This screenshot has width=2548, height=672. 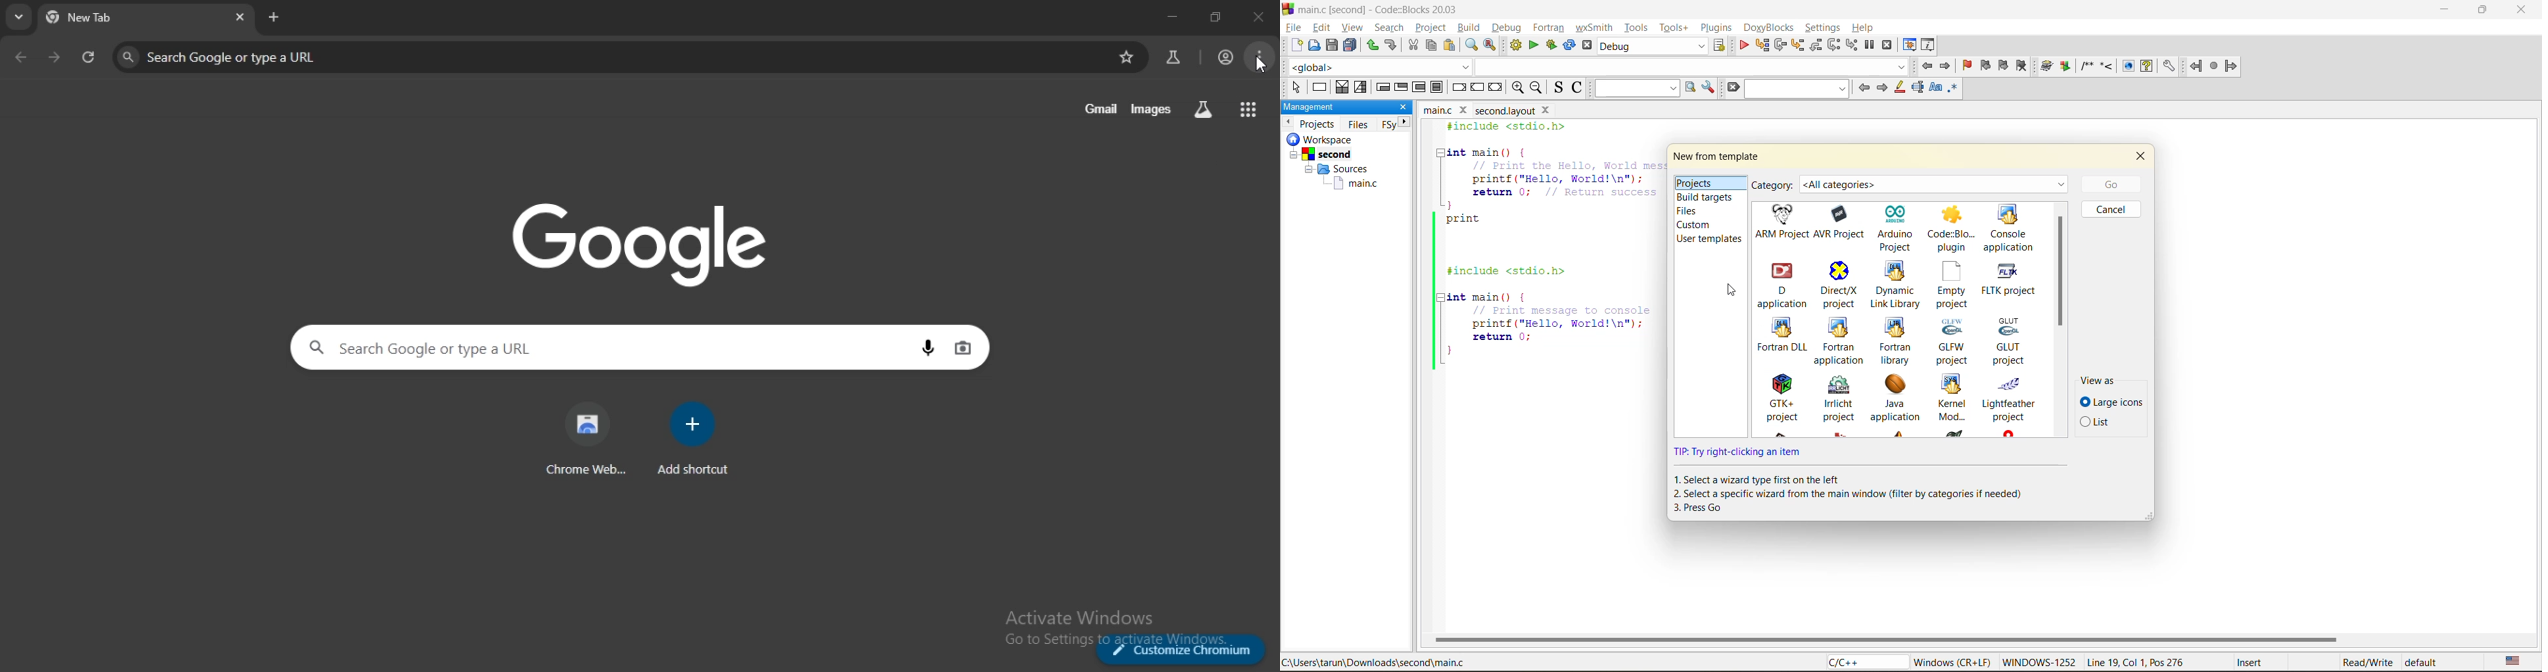 What do you see at coordinates (966, 349) in the screenshot?
I see `image search` at bounding box center [966, 349].